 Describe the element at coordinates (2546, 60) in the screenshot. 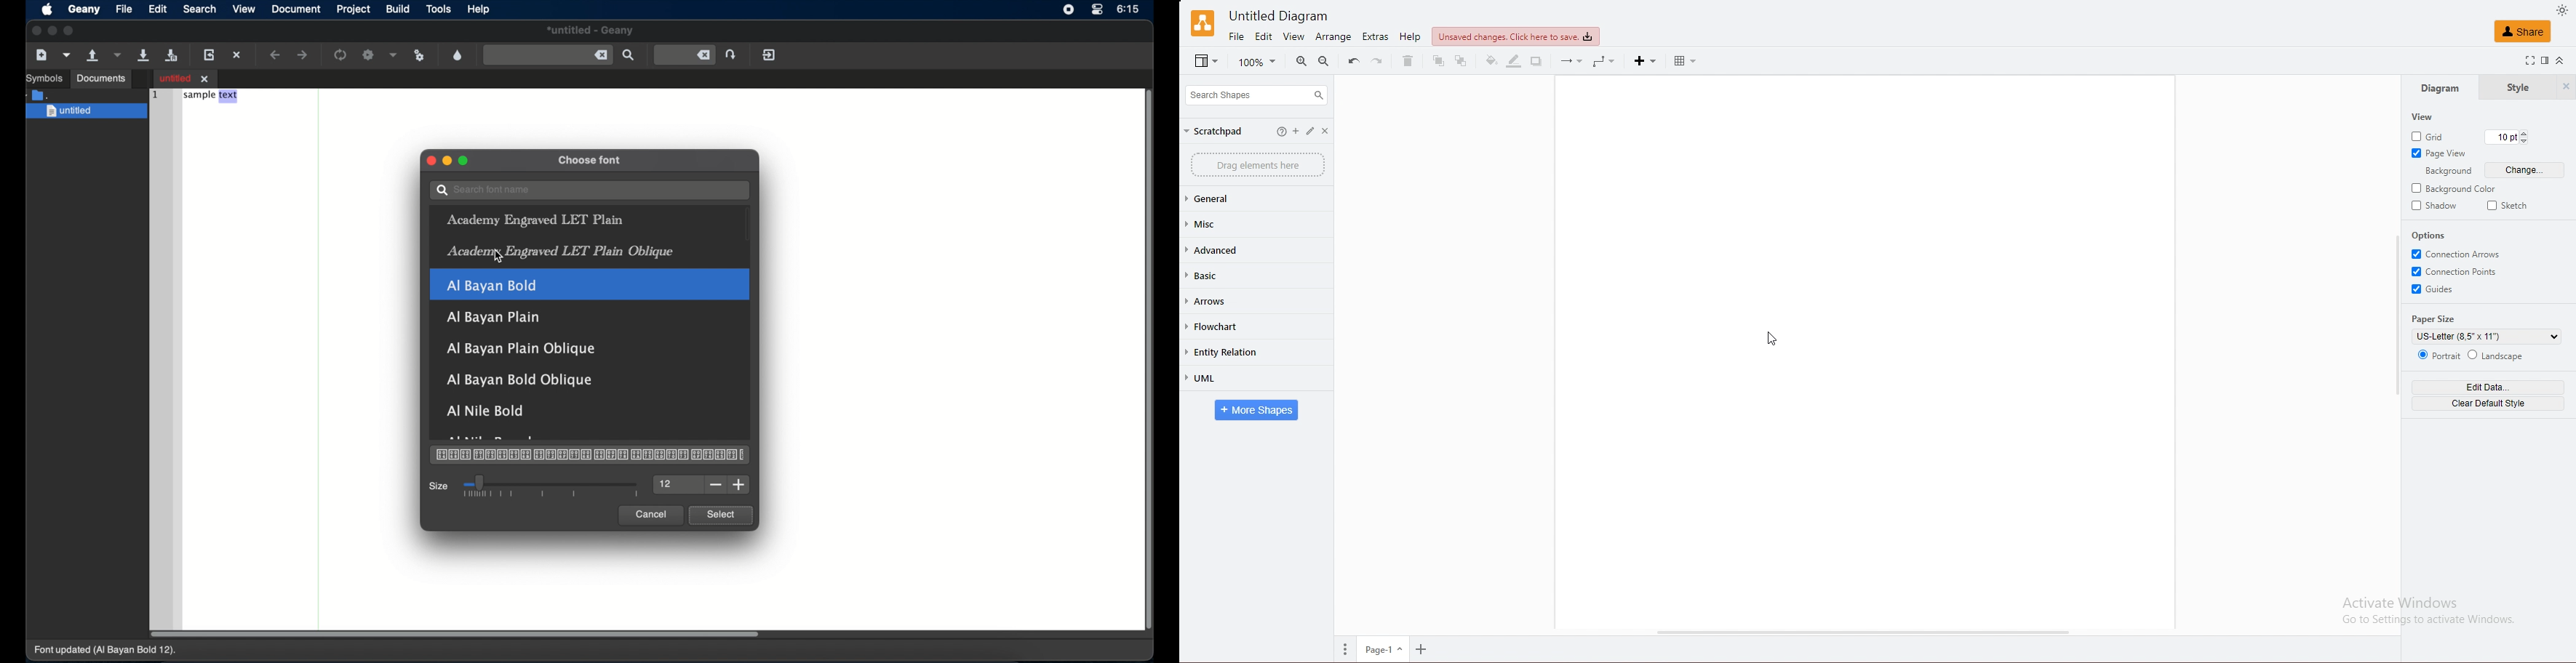

I see `format` at that location.